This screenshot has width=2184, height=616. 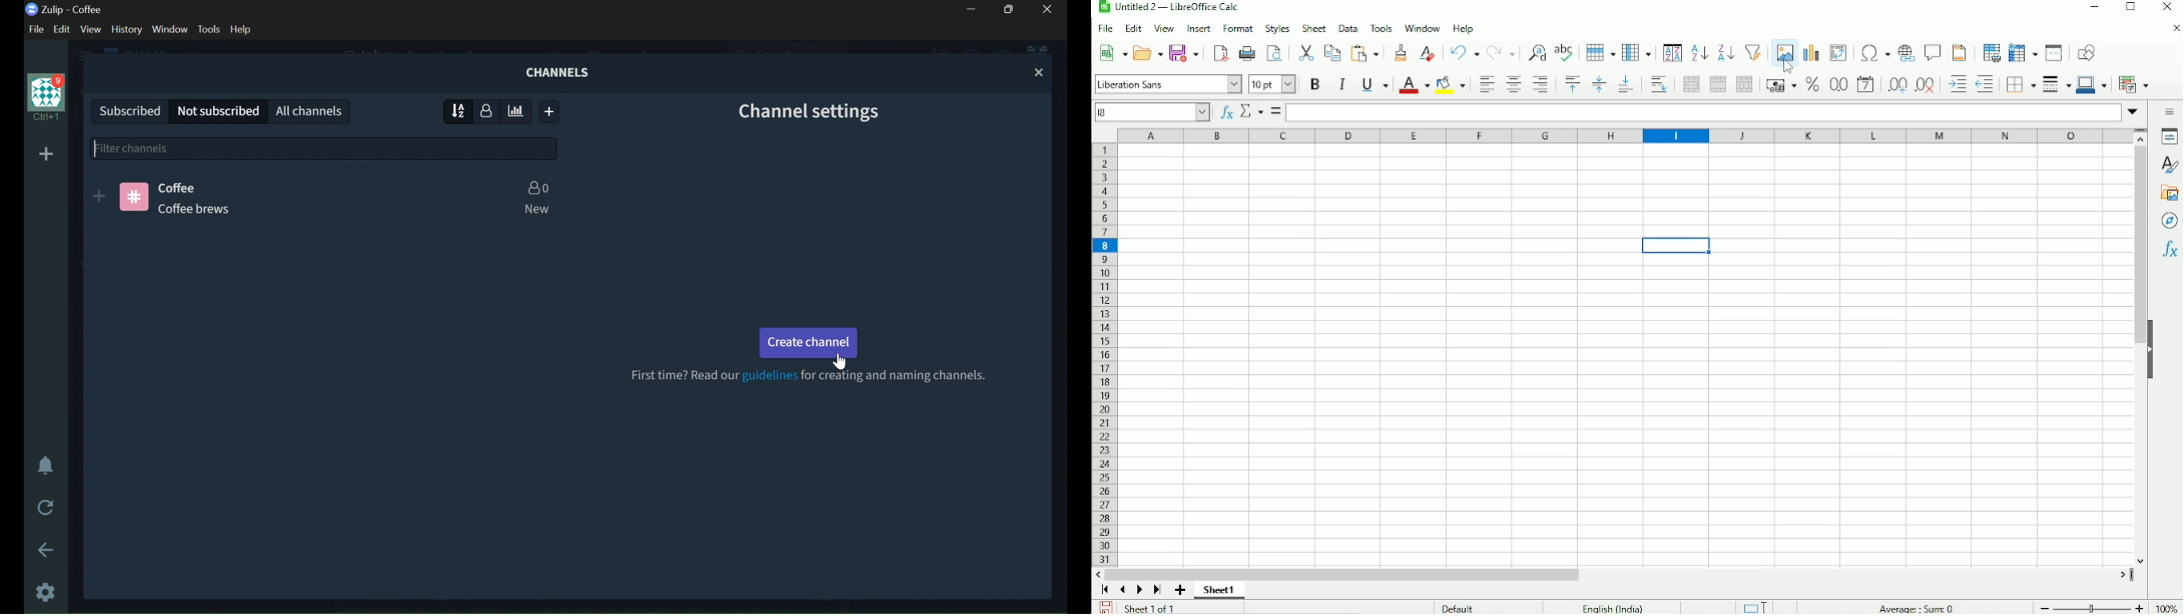 What do you see at coordinates (1221, 54) in the screenshot?
I see `Export directly as PDF` at bounding box center [1221, 54].